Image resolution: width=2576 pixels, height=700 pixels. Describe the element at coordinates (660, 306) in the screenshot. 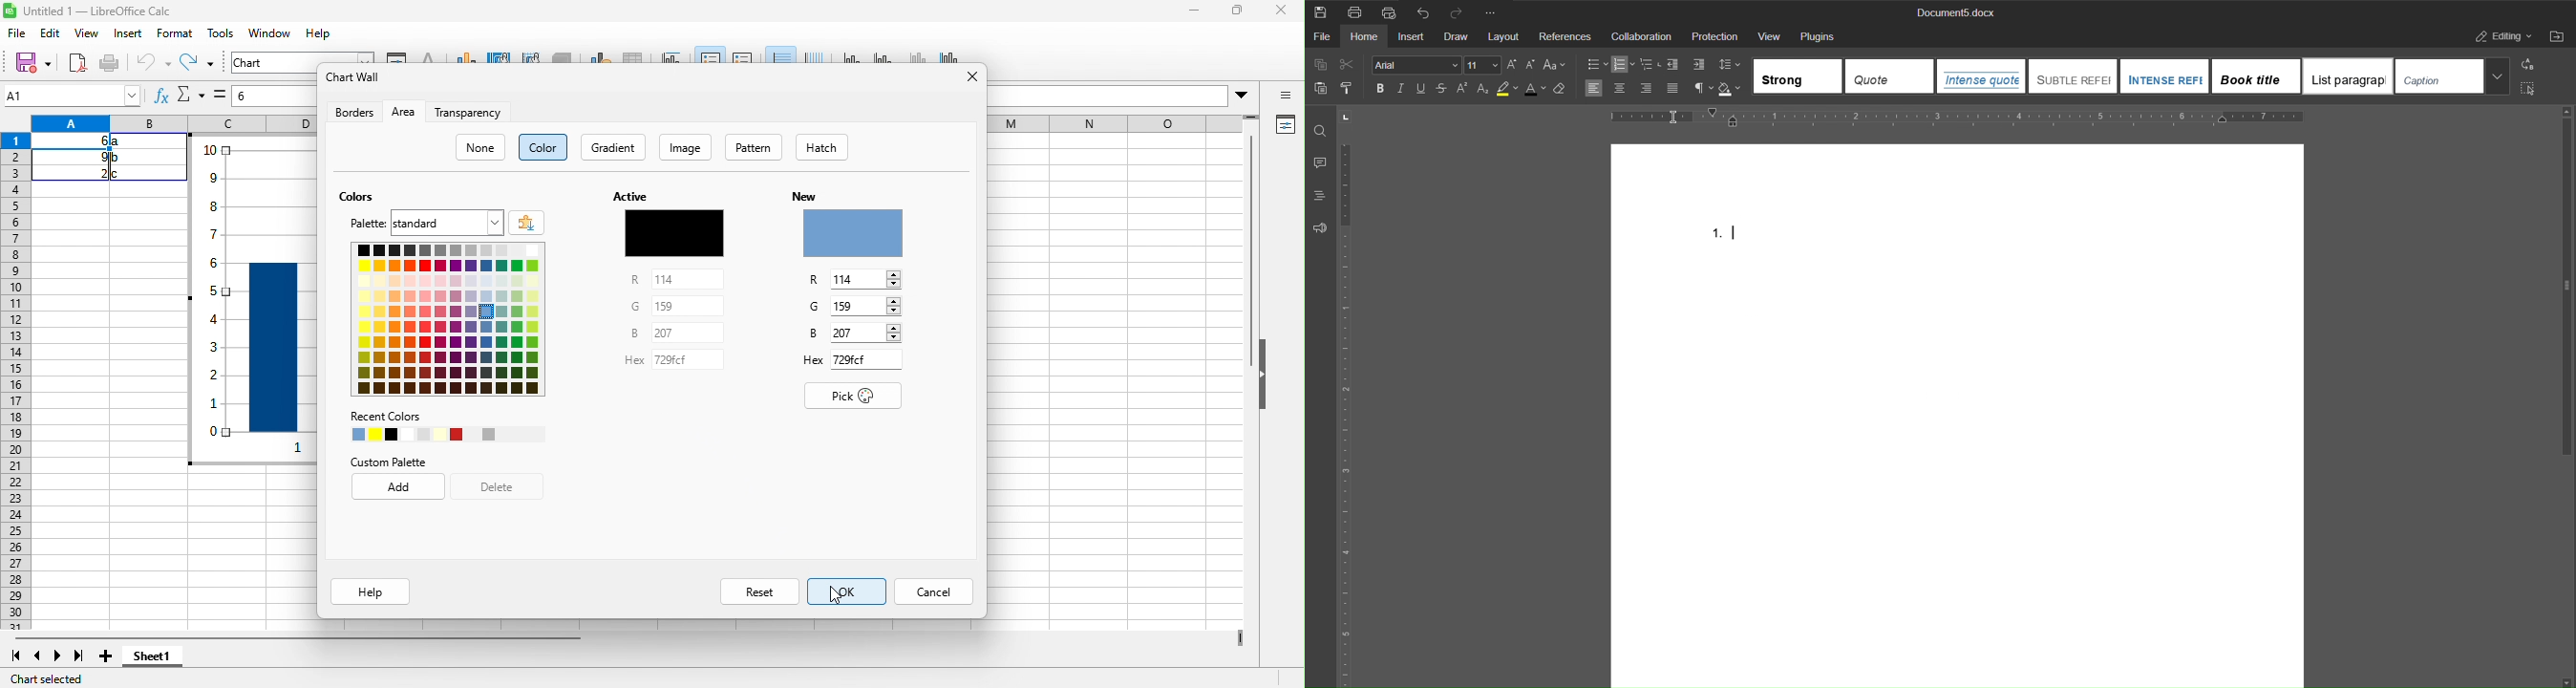

I see `159` at that location.